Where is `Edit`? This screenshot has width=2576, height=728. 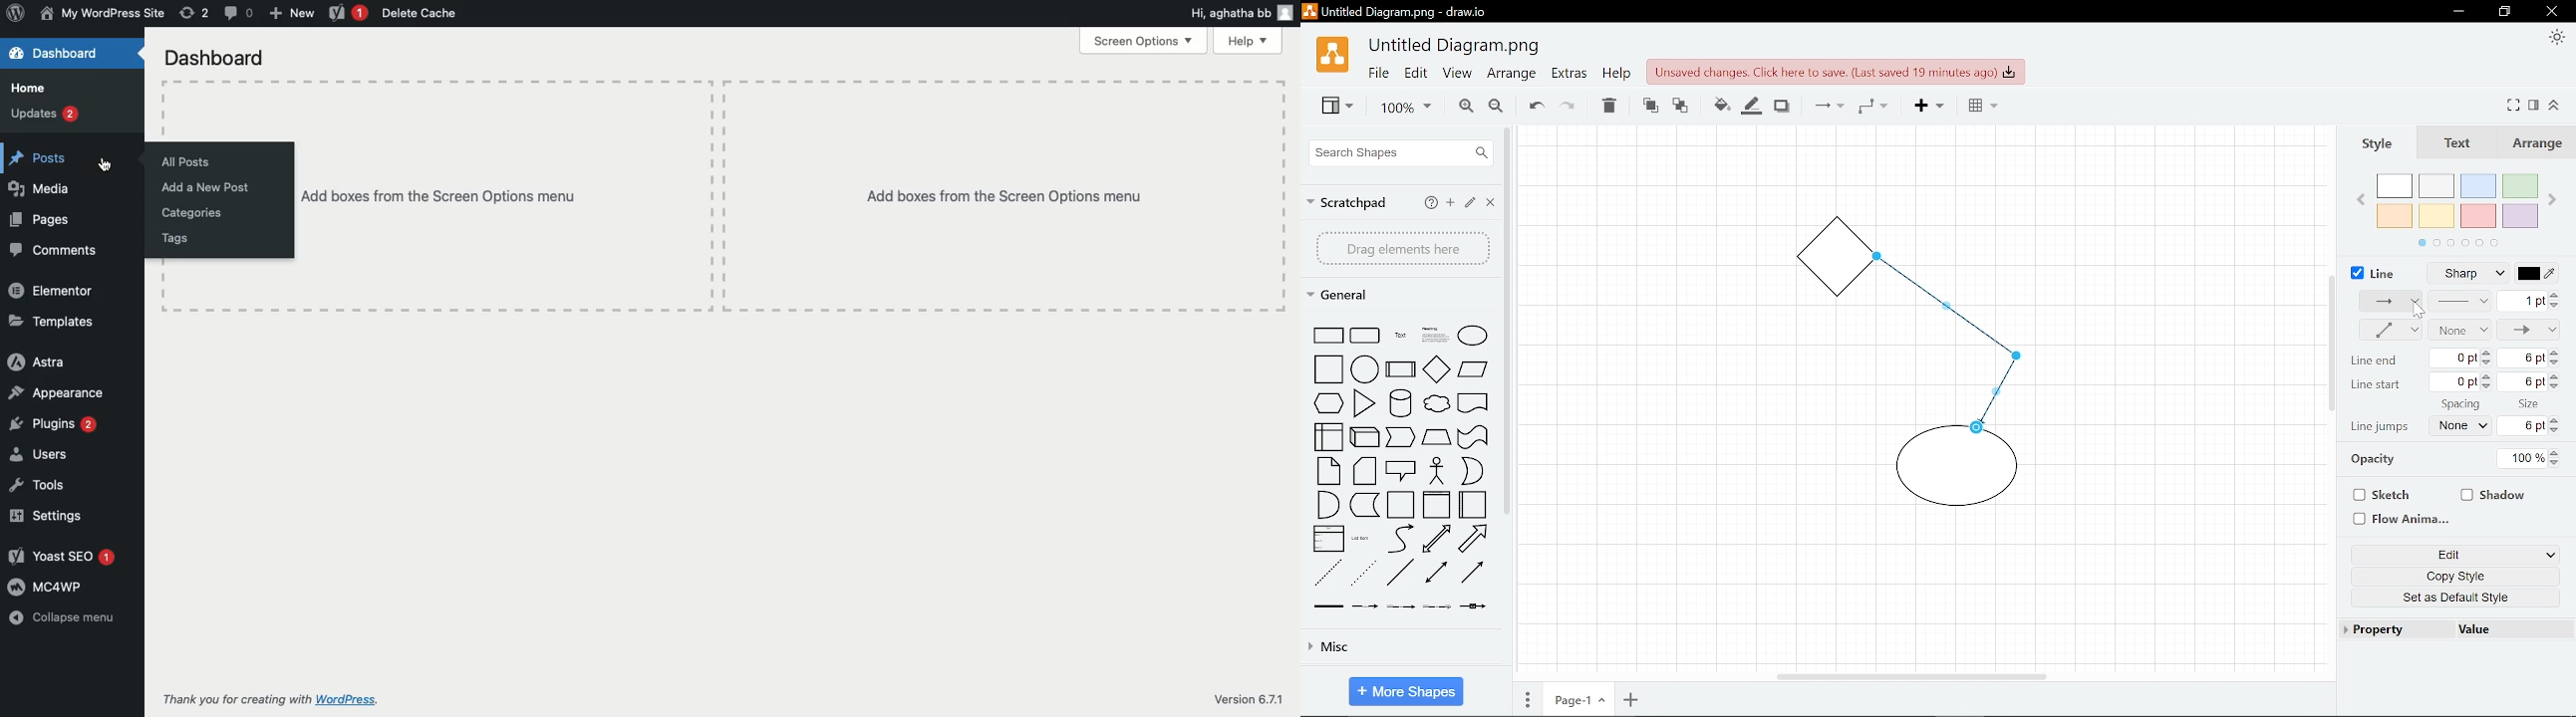
Edit is located at coordinates (2440, 556).